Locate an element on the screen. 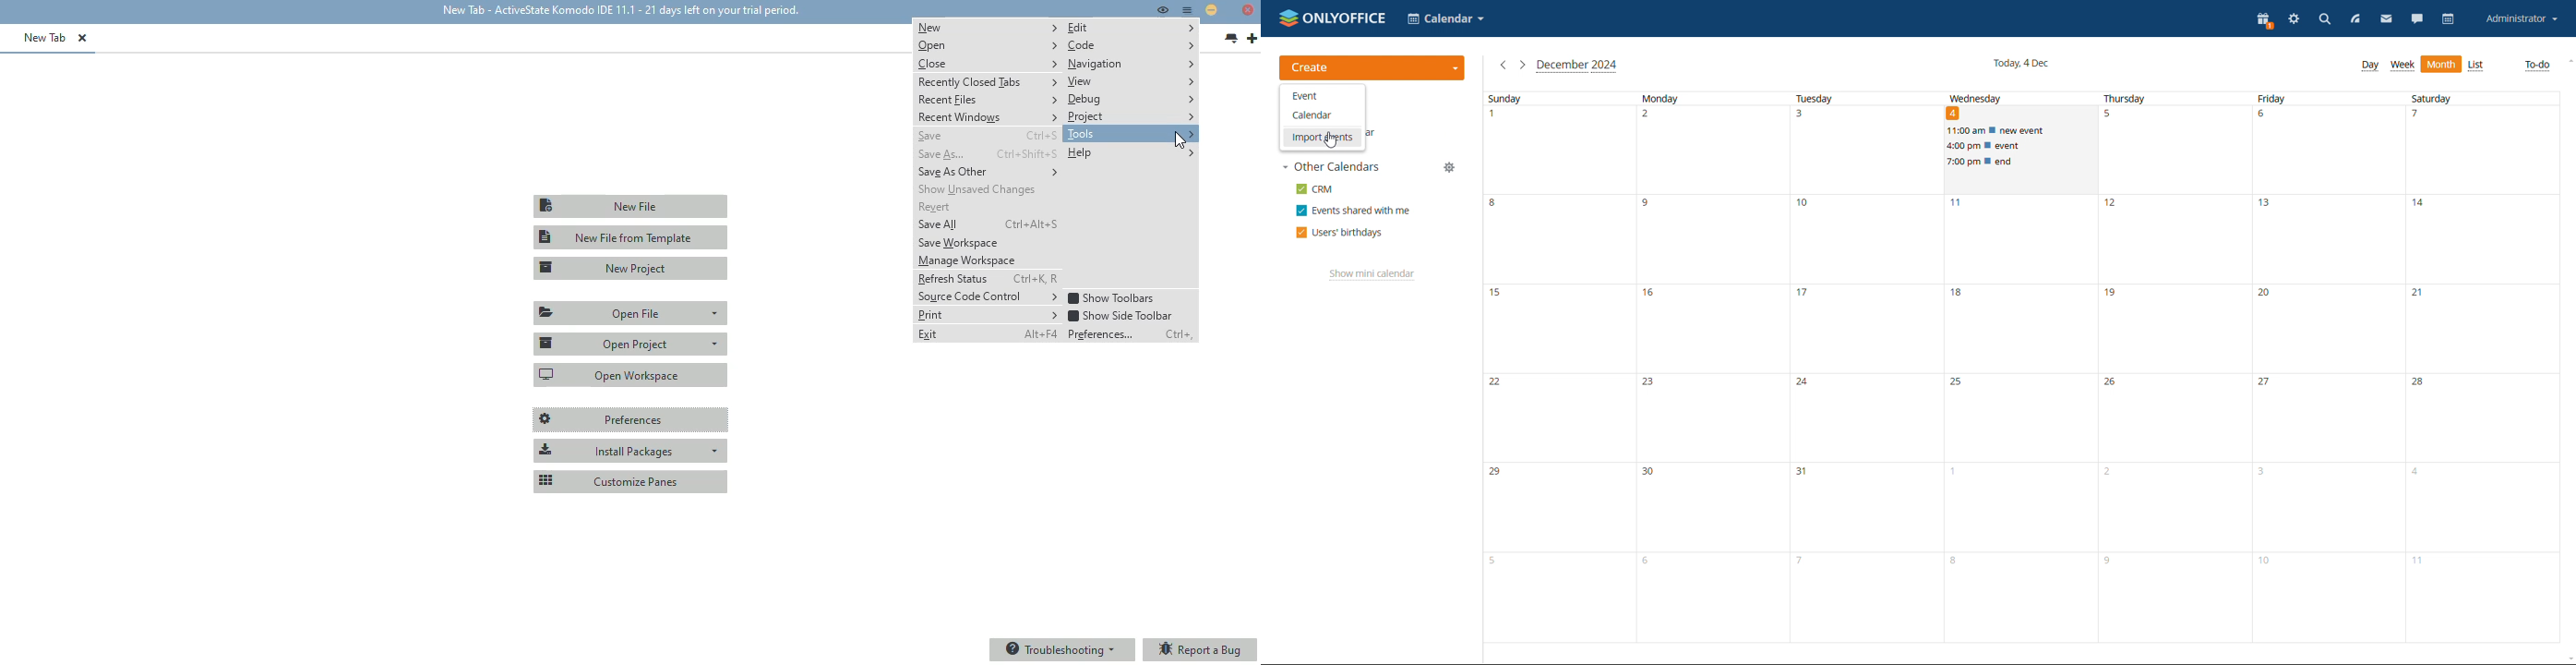 The height and width of the screenshot is (672, 2576). manage is located at coordinates (1450, 167).